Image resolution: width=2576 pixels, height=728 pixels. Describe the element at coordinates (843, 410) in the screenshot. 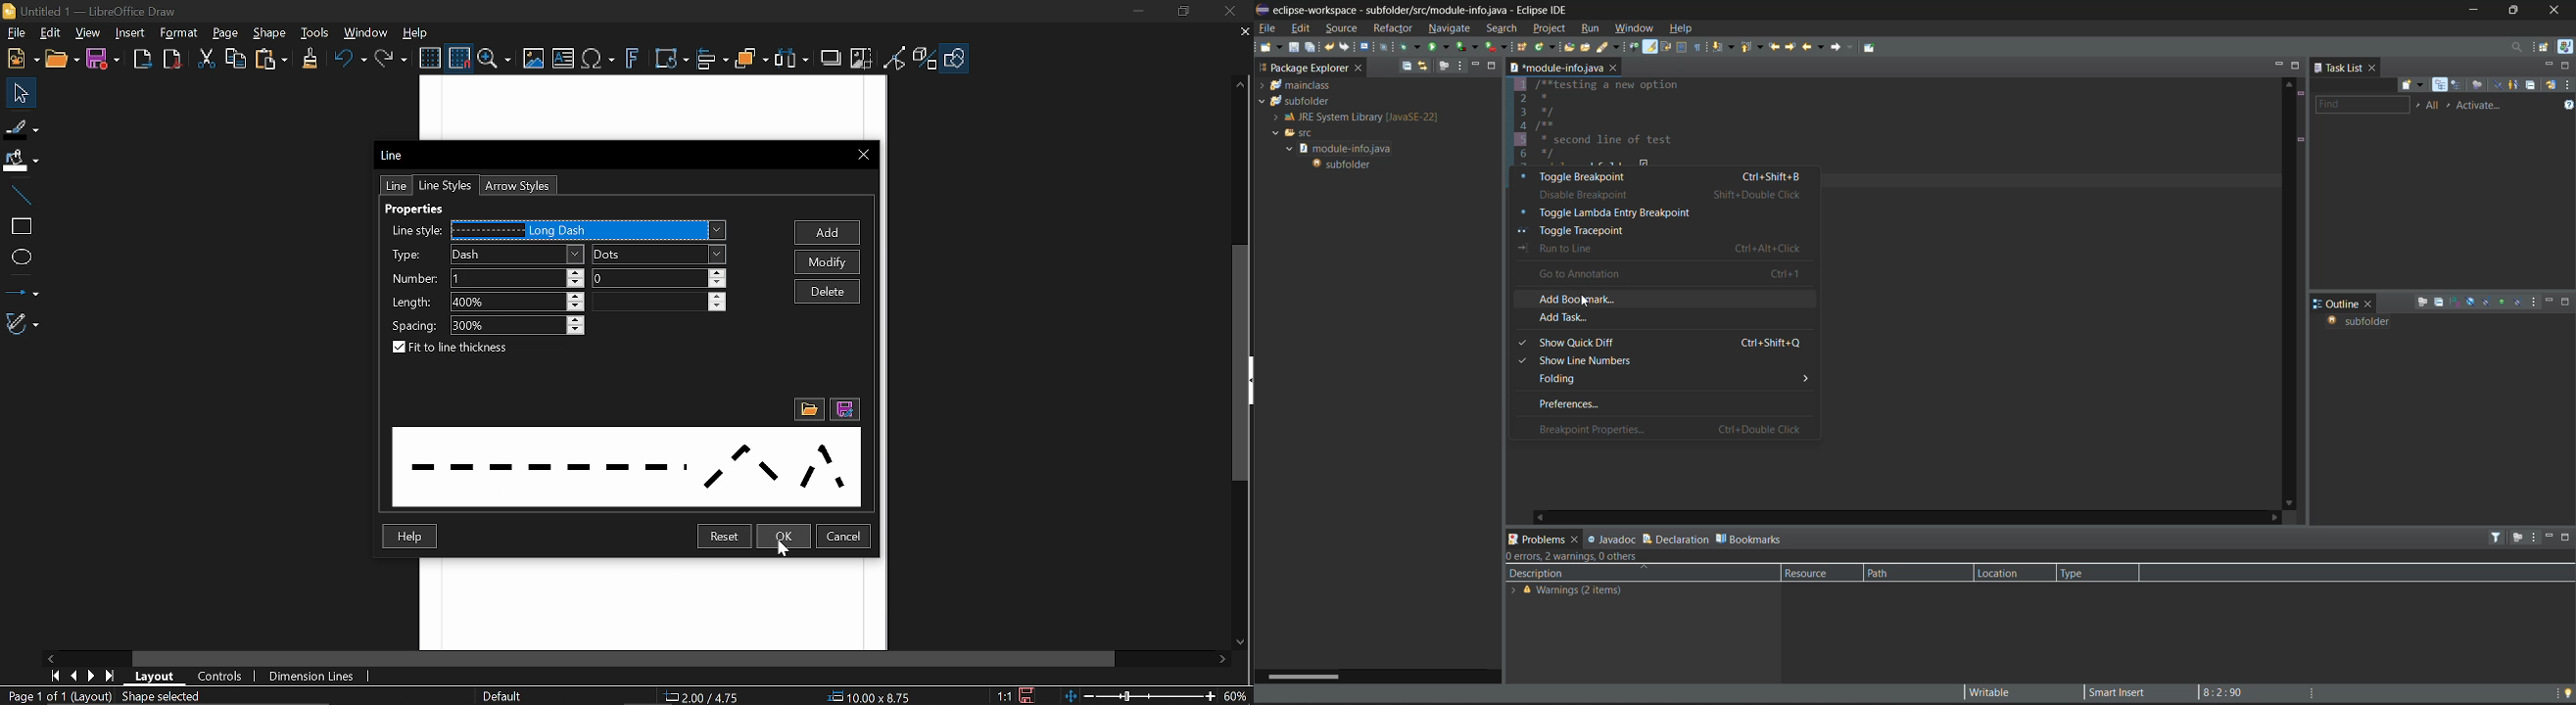

I see `Save` at that location.